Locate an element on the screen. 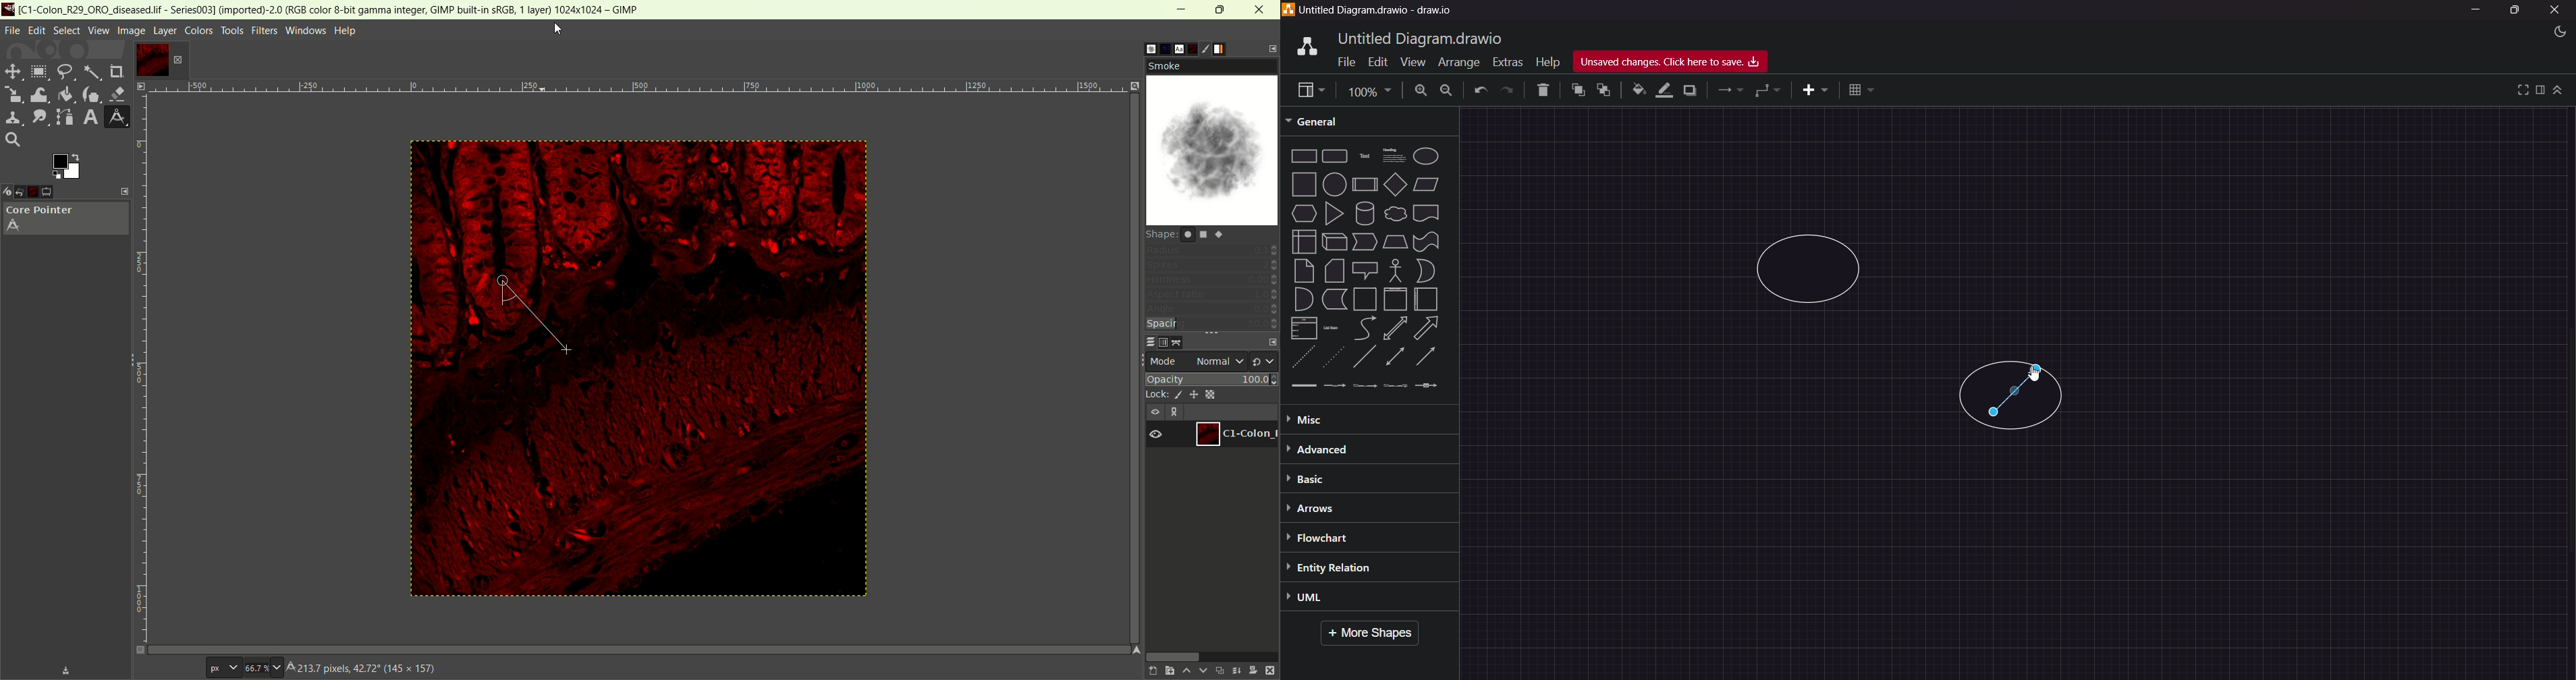  Unsaved Changes, Click here to Save is located at coordinates (1676, 62).